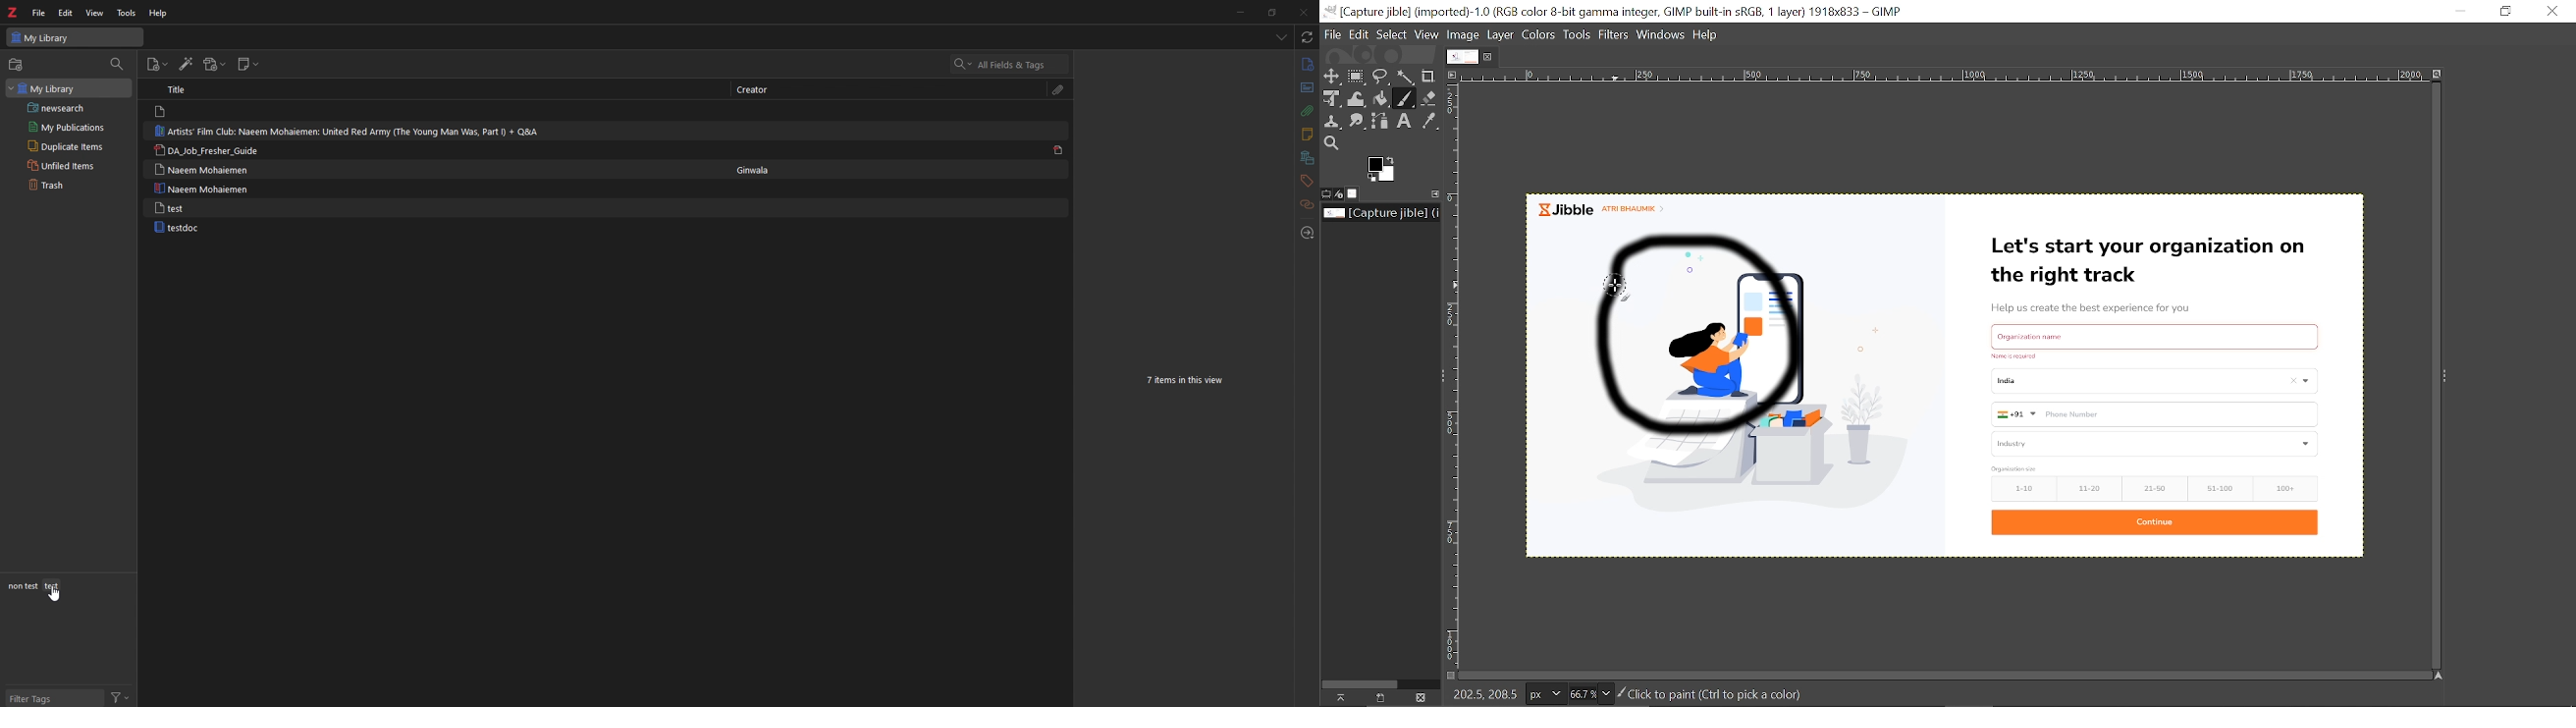 This screenshot has height=728, width=2576. Describe the element at coordinates (1463, 57) in the screenshot. I see `Current image tab` at that location.